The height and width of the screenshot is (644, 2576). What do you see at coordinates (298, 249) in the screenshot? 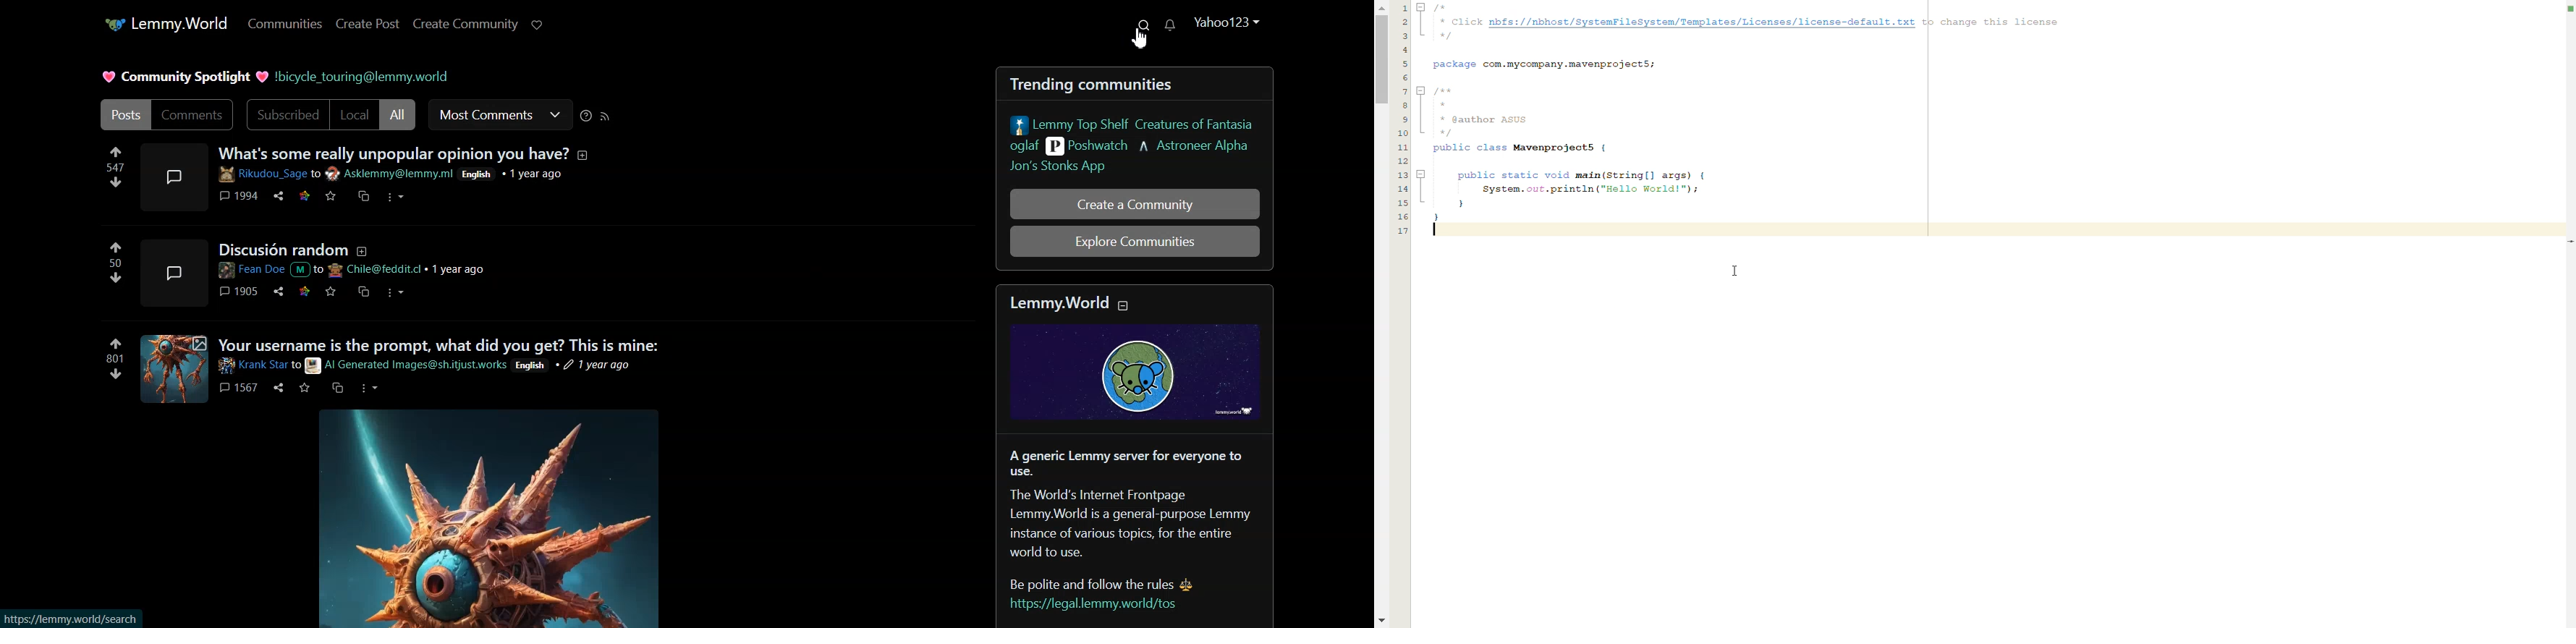
I see `Discusion random` at bounding box center [298, 249].